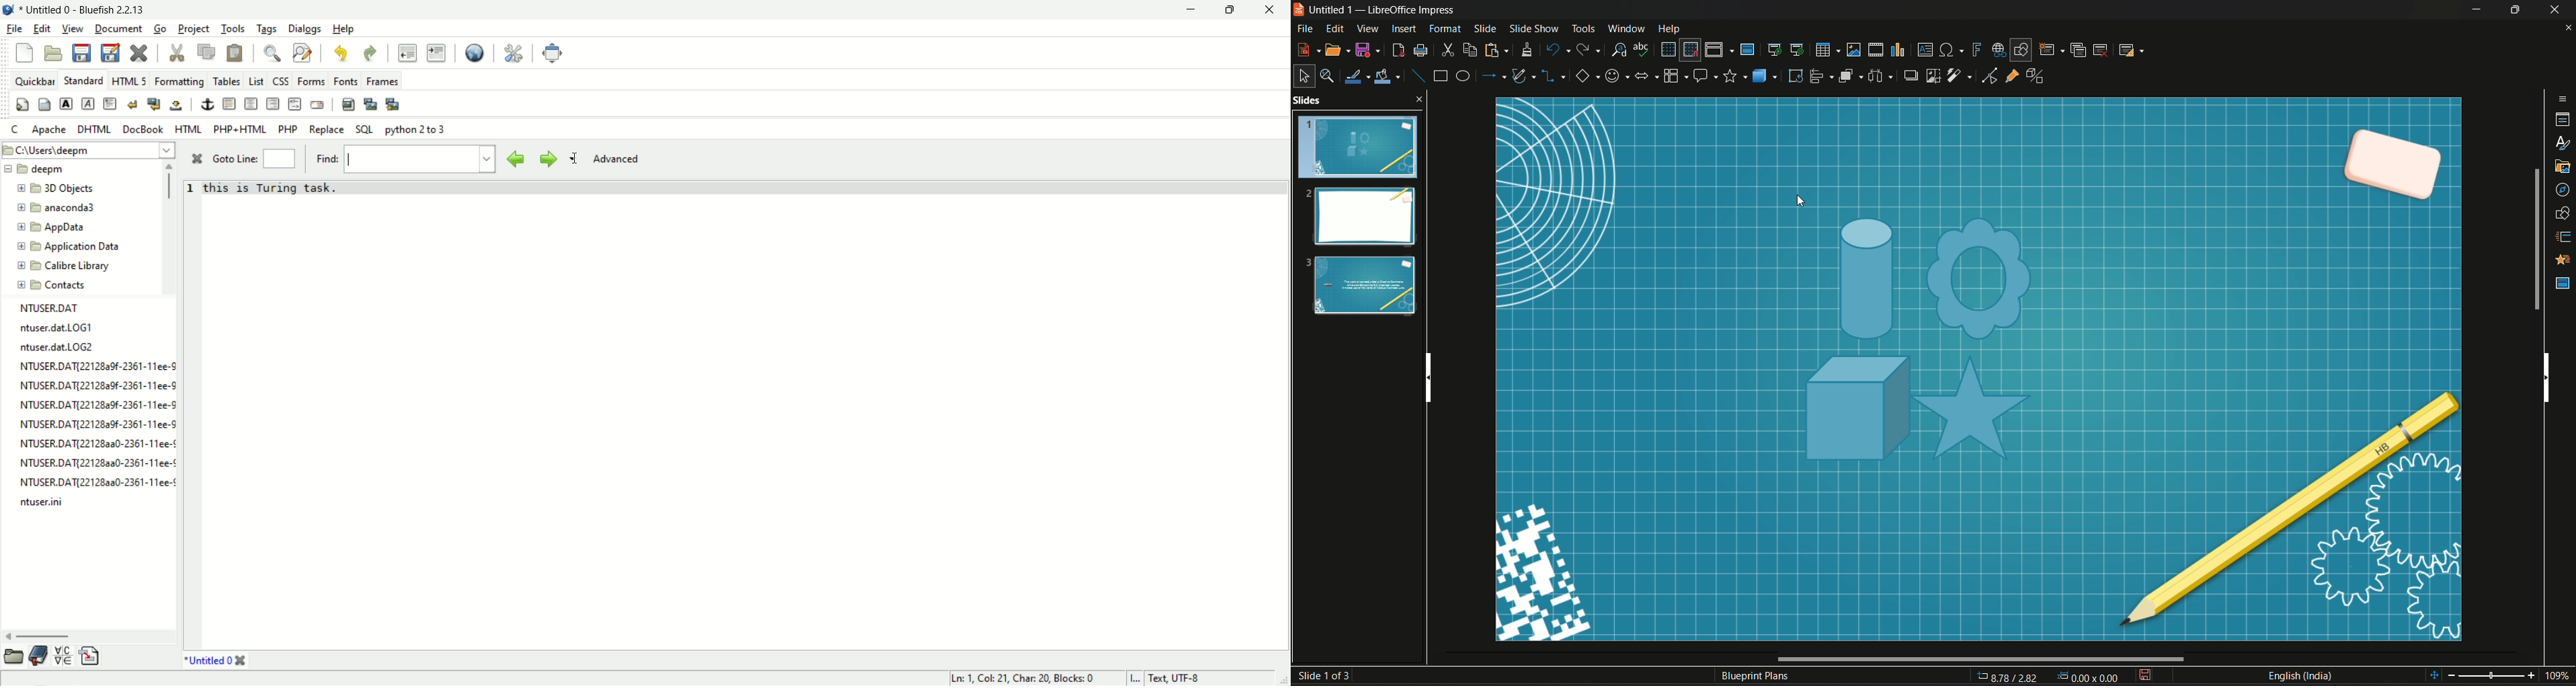 The height and width of the screenshot is (700, 2576). I want to click on insert image, so click(1854, 49).